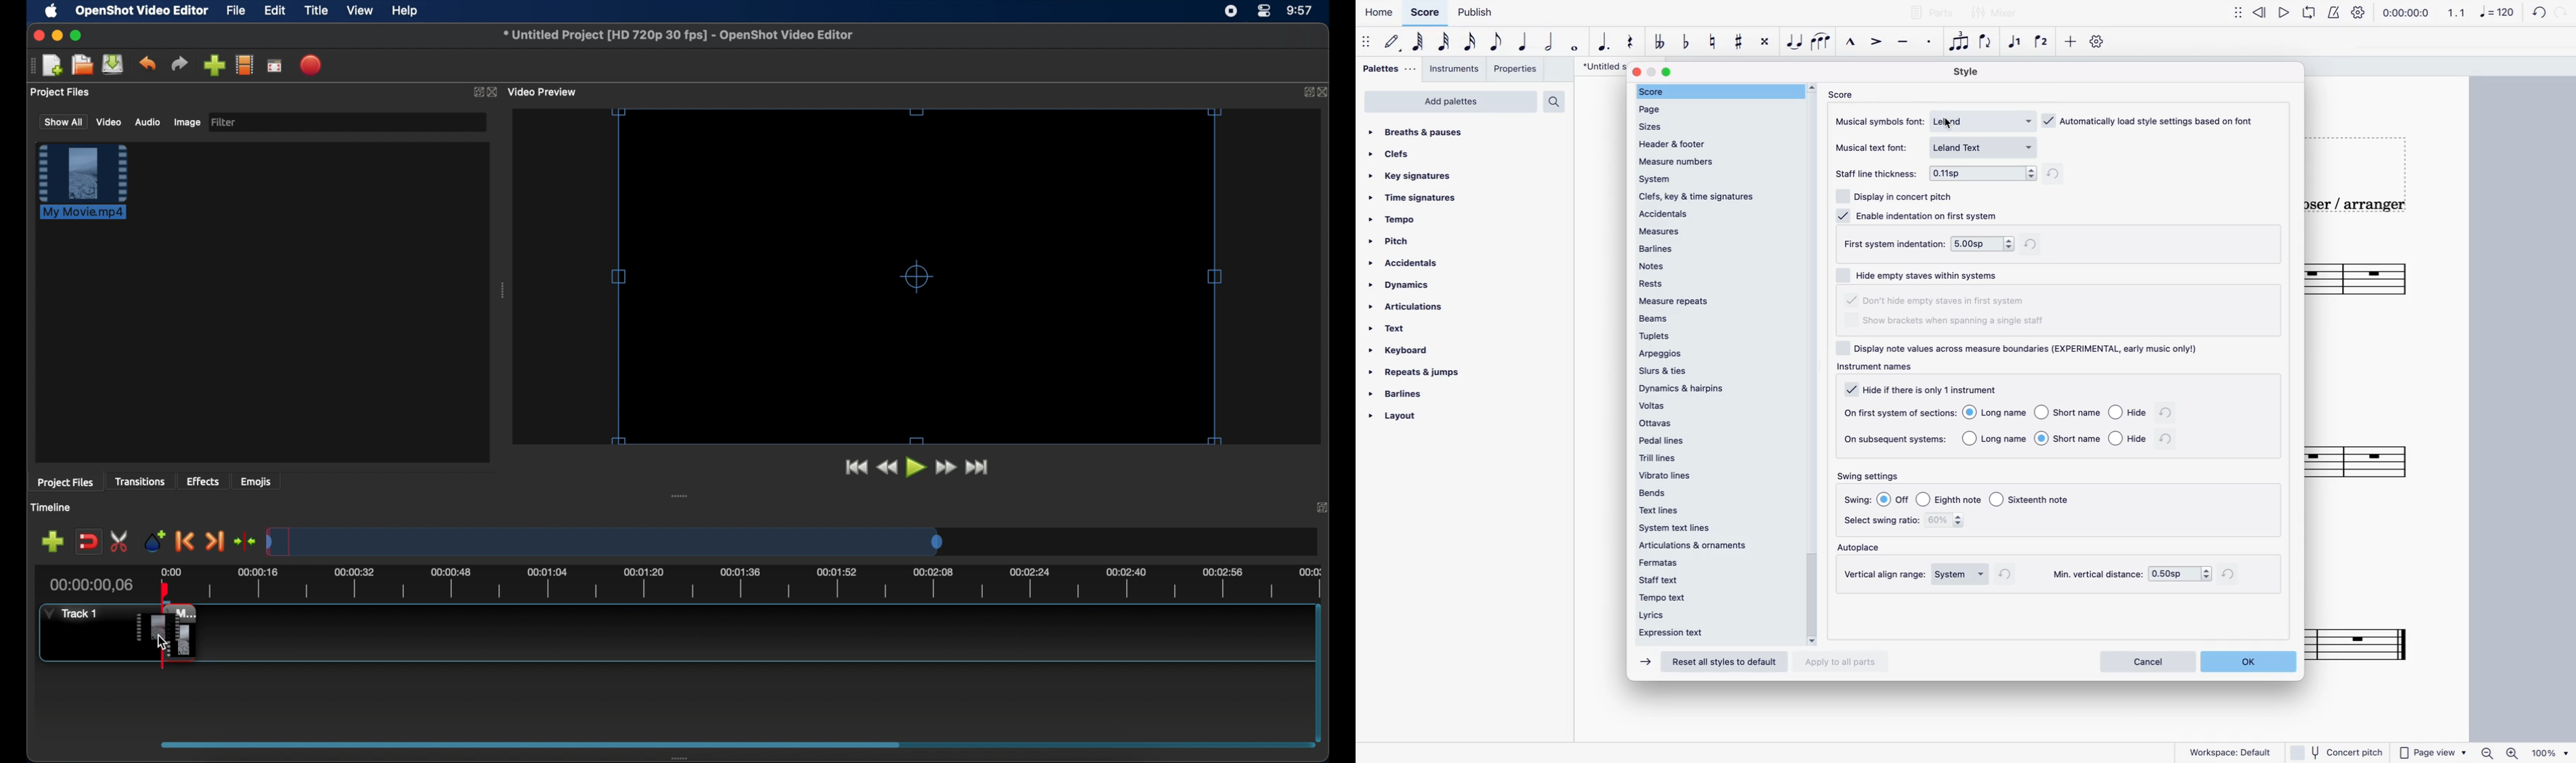 The height and width of the screenshot is (784, 2576). Describe the element at coordinates (1738, 41) in the screenshot. I see `#` at that location.